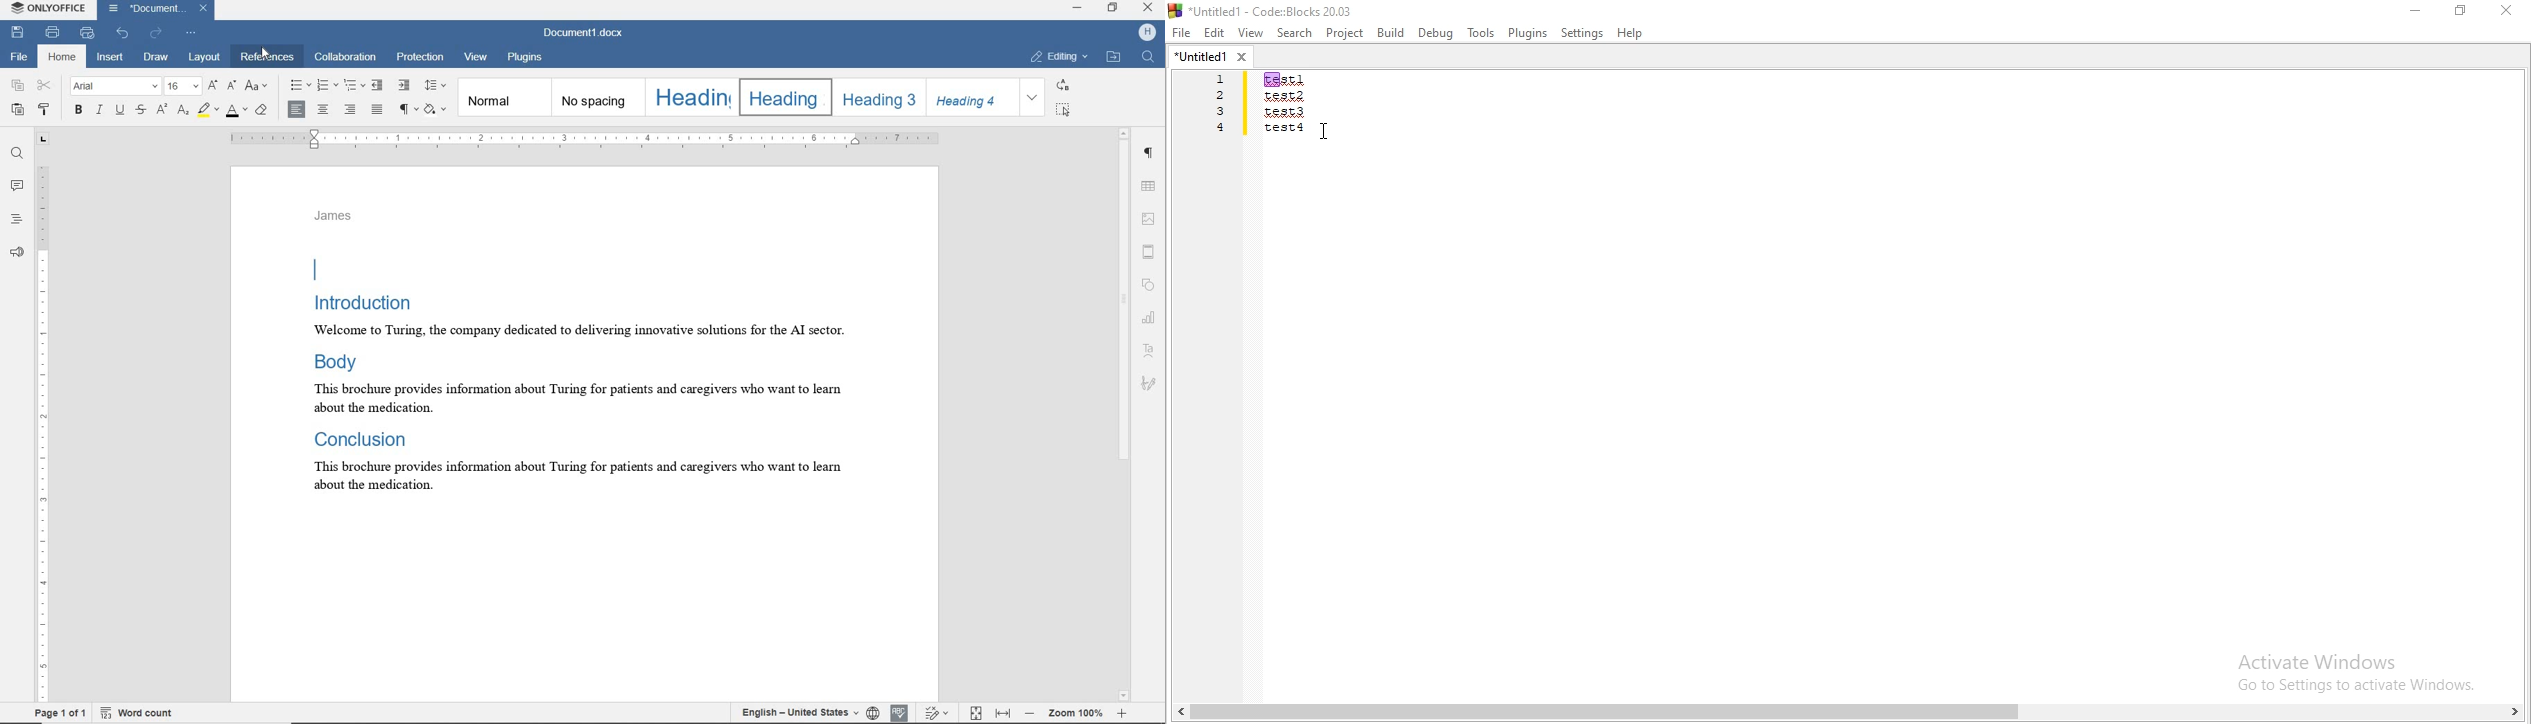  Describe the element at coordinates (1147, 33) in the screenshot. I see `HP` at that location.